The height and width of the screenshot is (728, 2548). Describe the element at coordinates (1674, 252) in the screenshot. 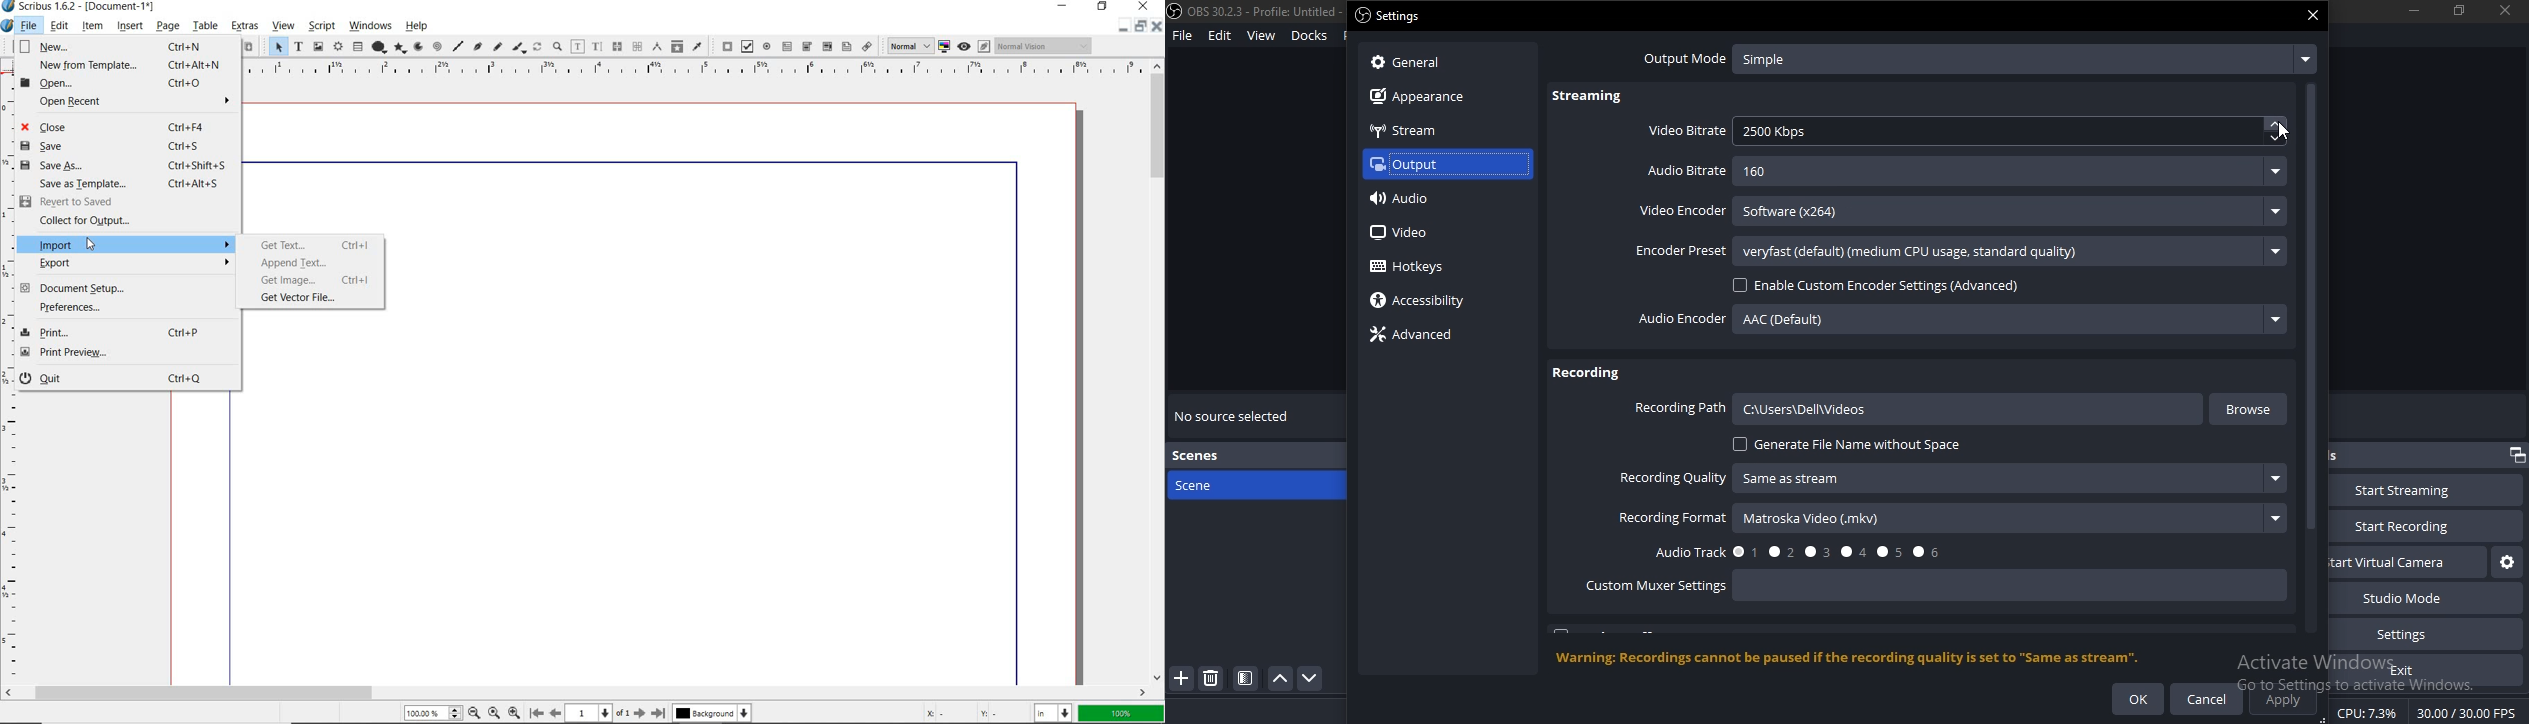

I see `encoder preset` at that location.